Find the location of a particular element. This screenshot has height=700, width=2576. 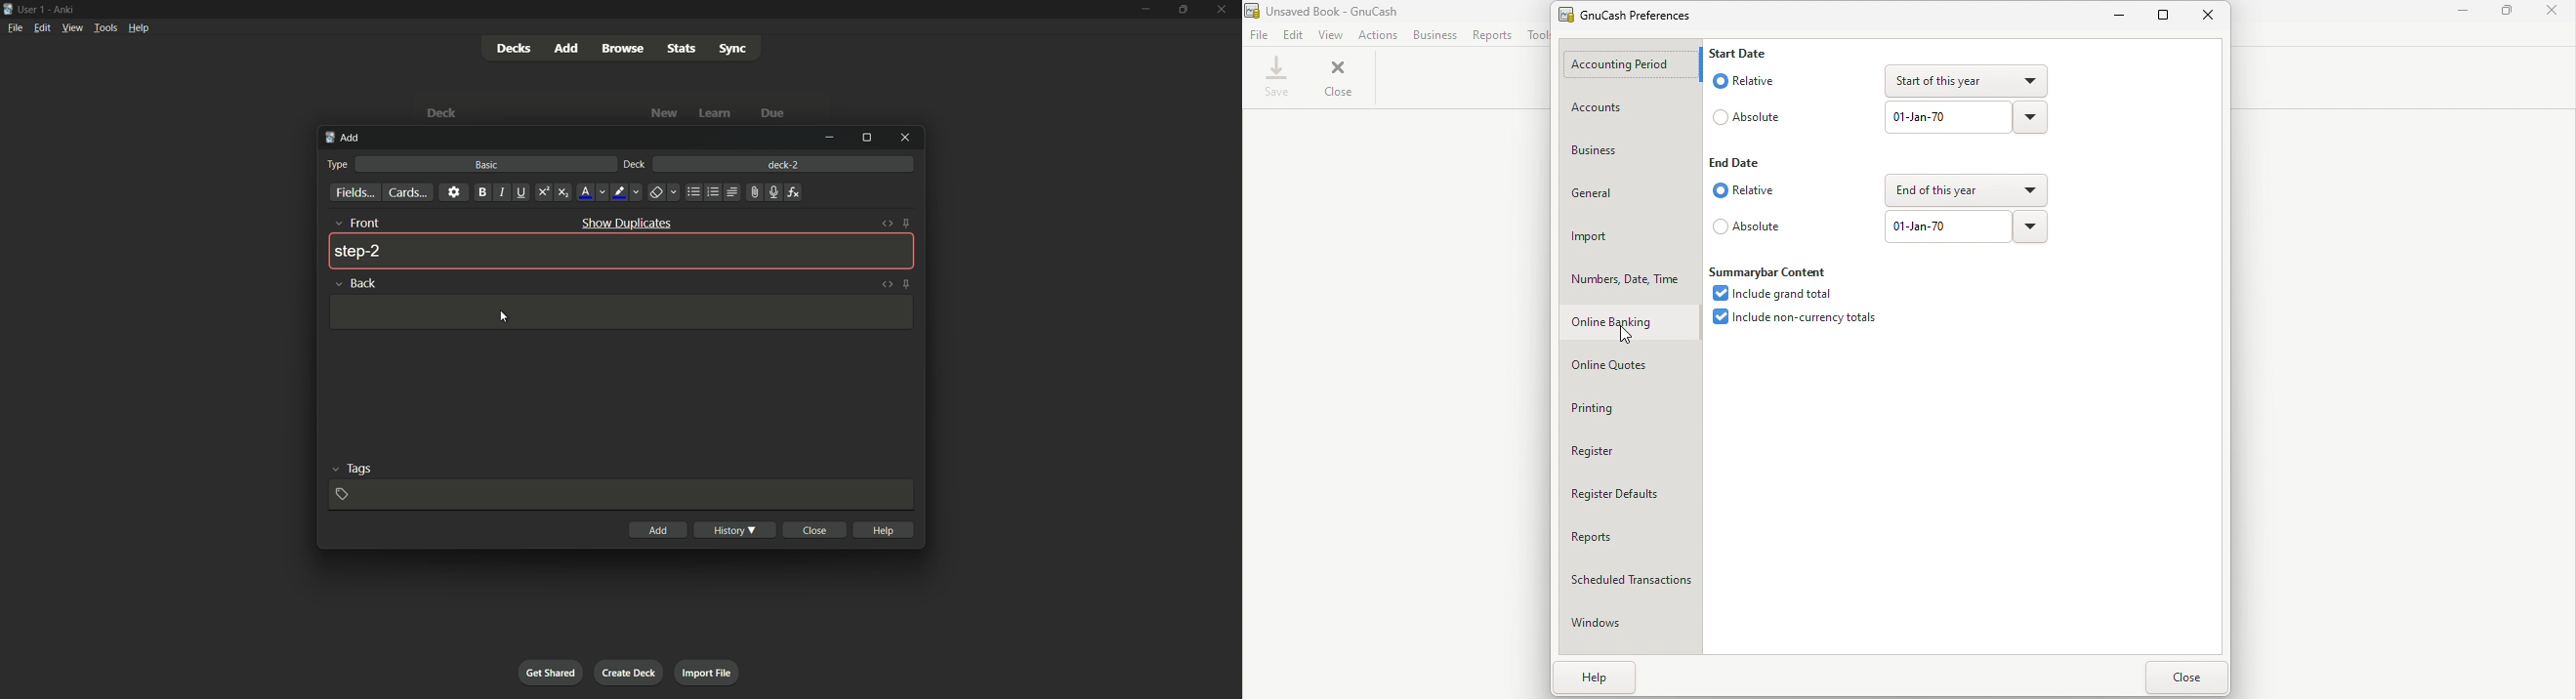

add is located at coordinates (344, 139).